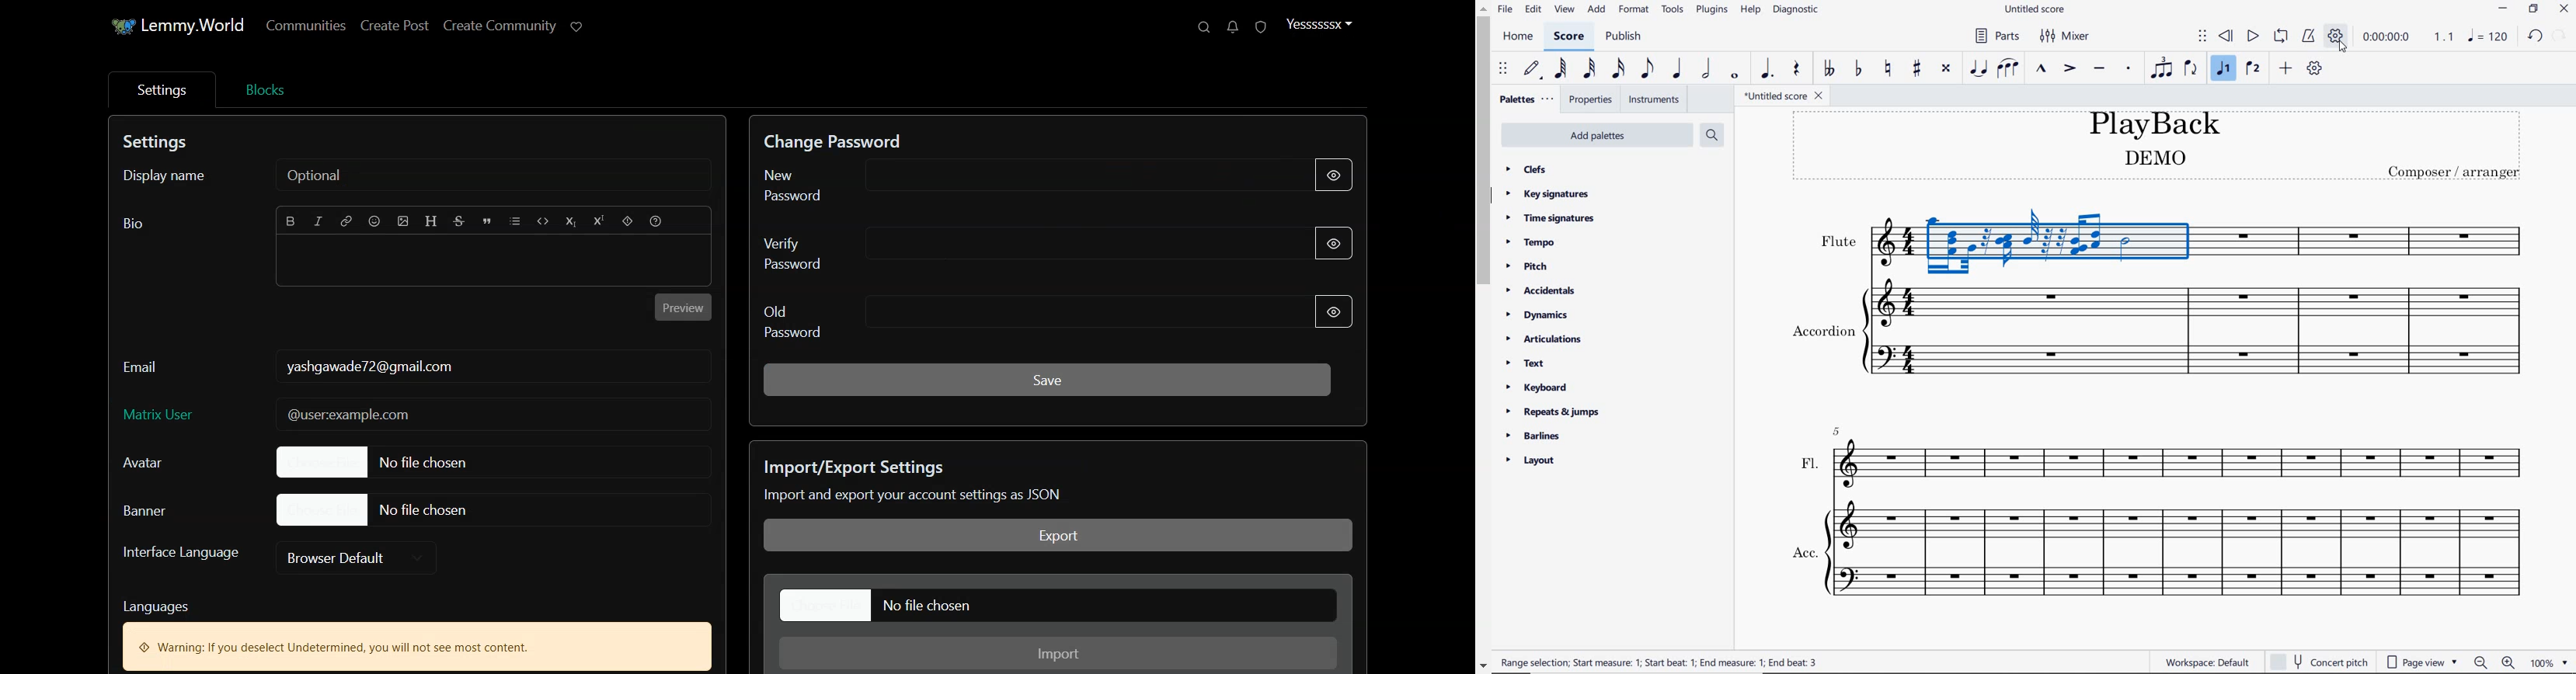 The width and height of the screenshot is (2576, 700). I want to click on Instrument: Flute, so click(2166, 238).